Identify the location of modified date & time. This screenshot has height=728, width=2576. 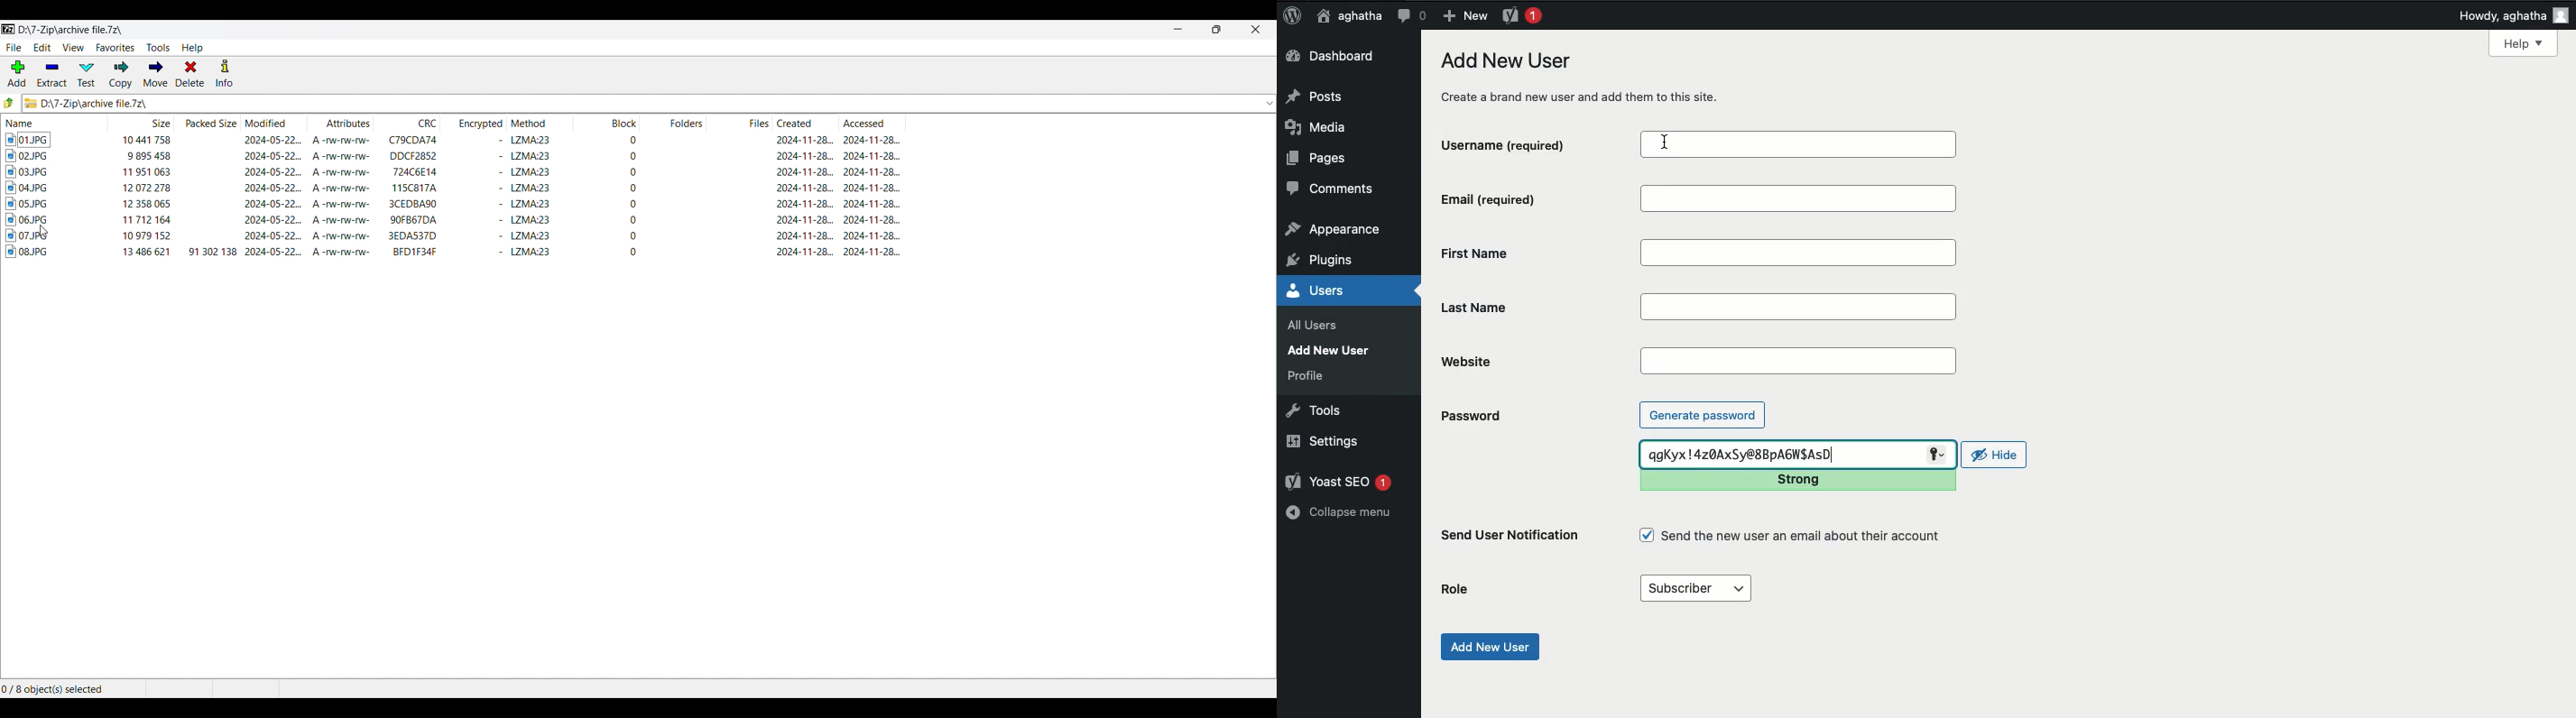
(273, 172).